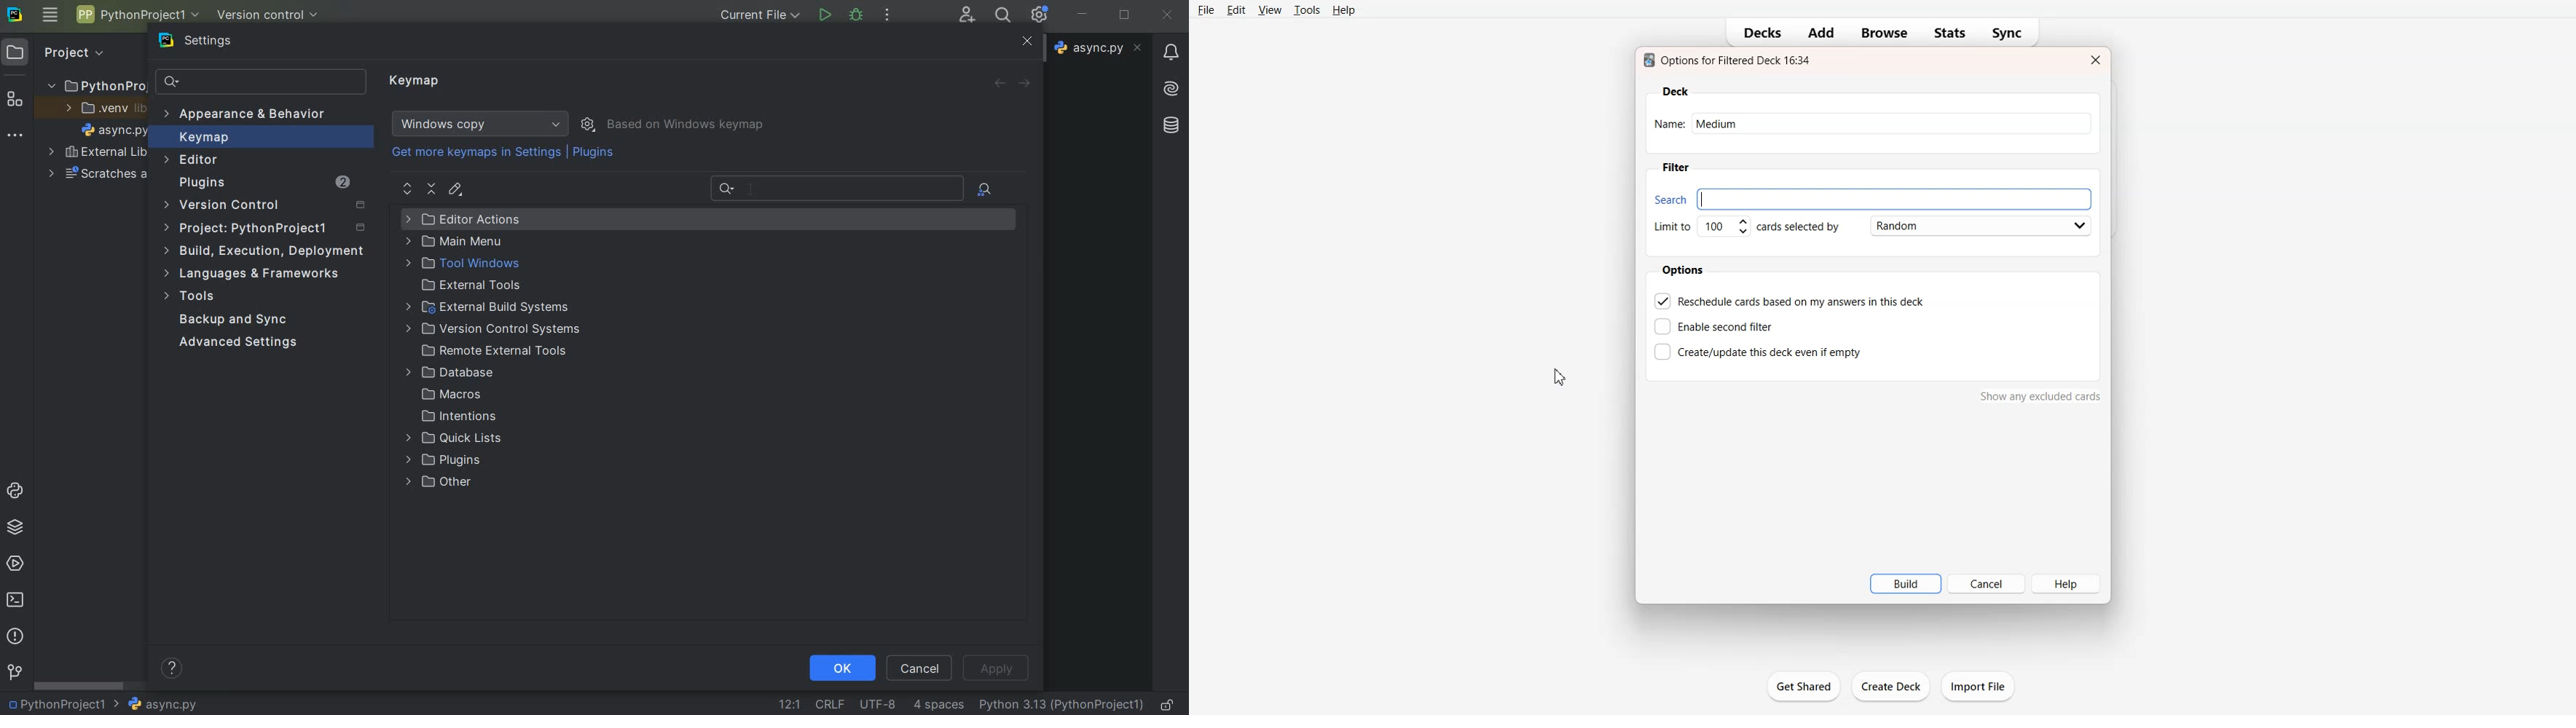 The height and width of the screenshot is (728, 2576). I want to click on .venv, so click(103, 109).